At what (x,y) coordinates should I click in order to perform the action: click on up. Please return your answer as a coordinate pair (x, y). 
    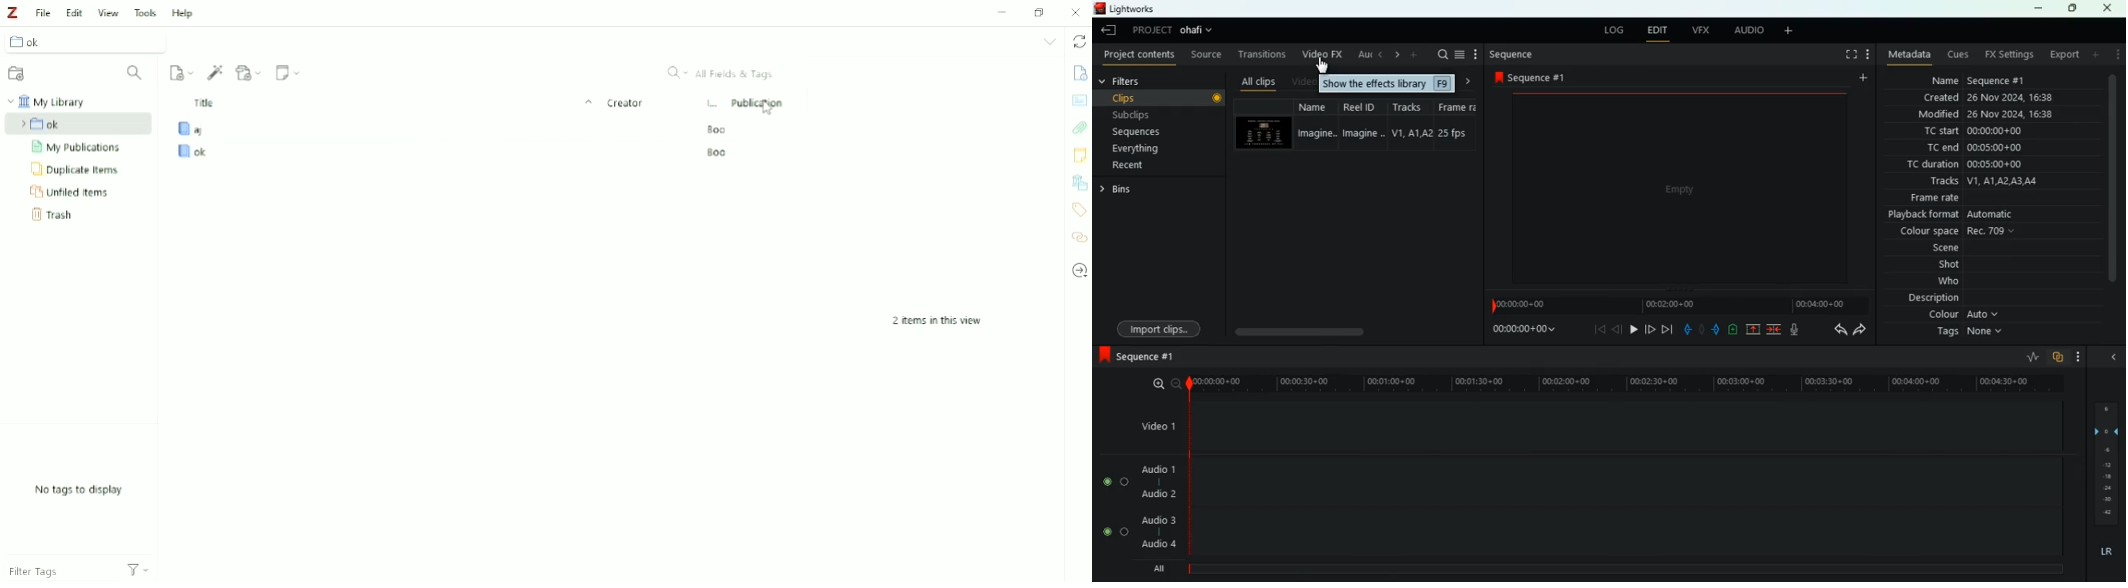
    Looking at the image, I should click on (1750, 331).